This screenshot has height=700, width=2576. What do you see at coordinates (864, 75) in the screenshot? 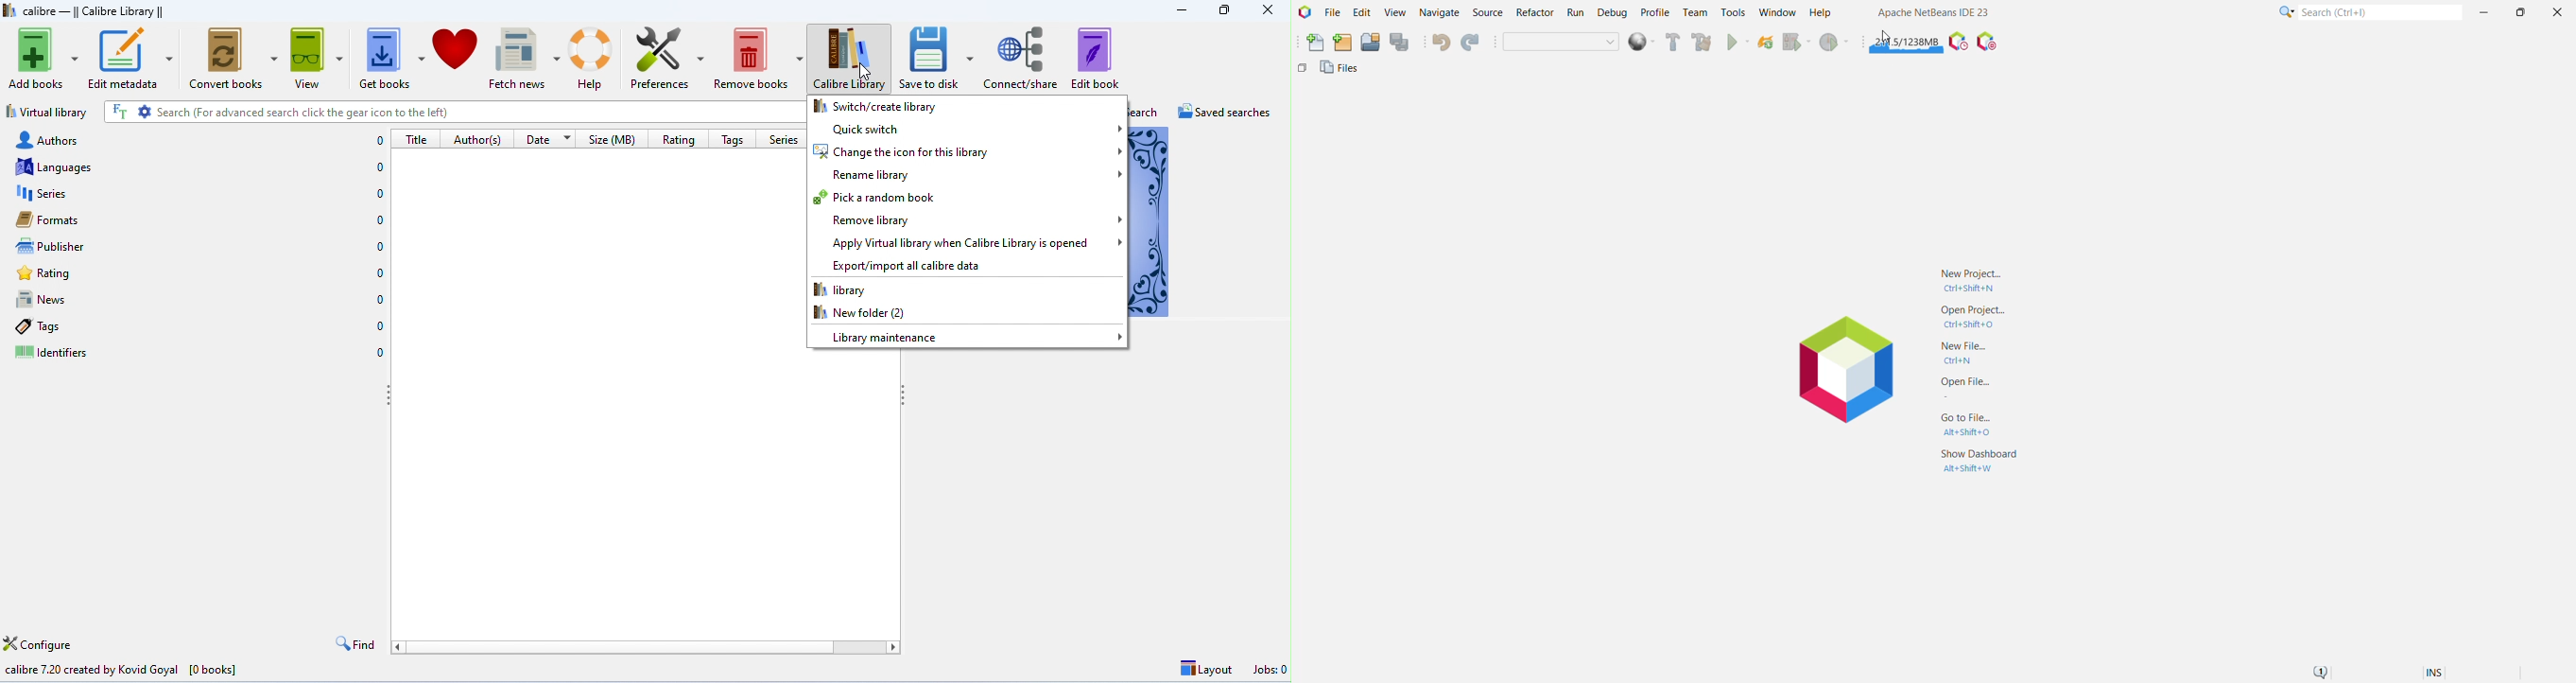
I see `cursor` at bounding box center [864, 75].